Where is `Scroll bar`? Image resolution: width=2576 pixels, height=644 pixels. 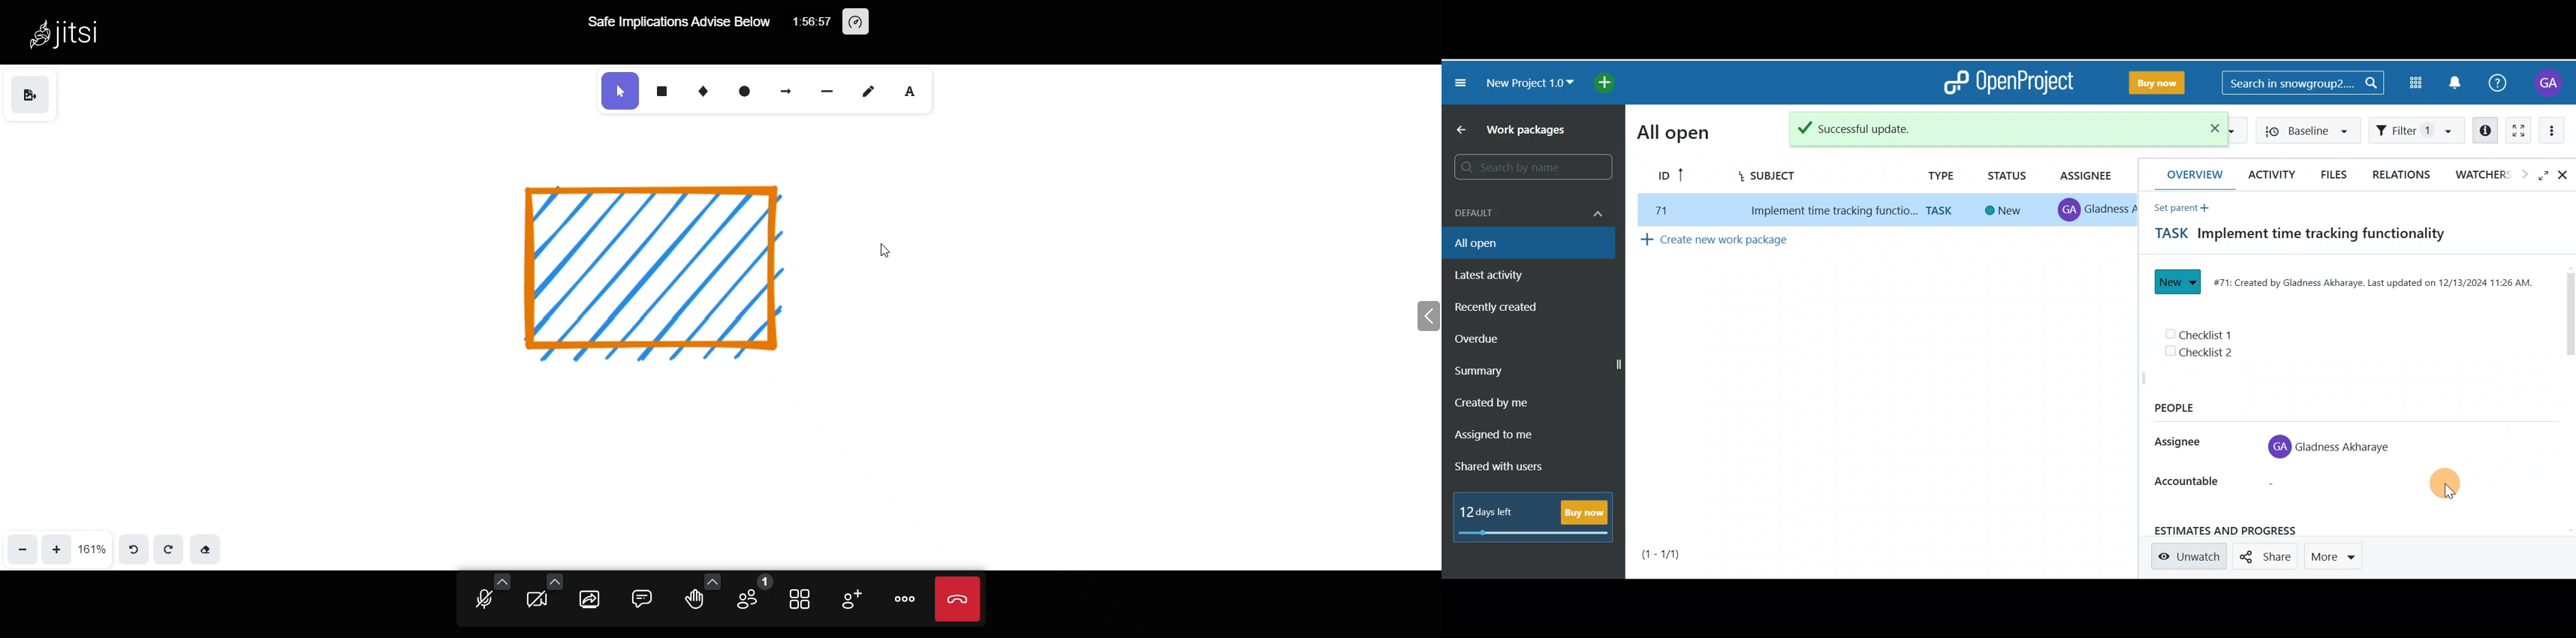
Scroll bar is located at coordinates (2569, 307).